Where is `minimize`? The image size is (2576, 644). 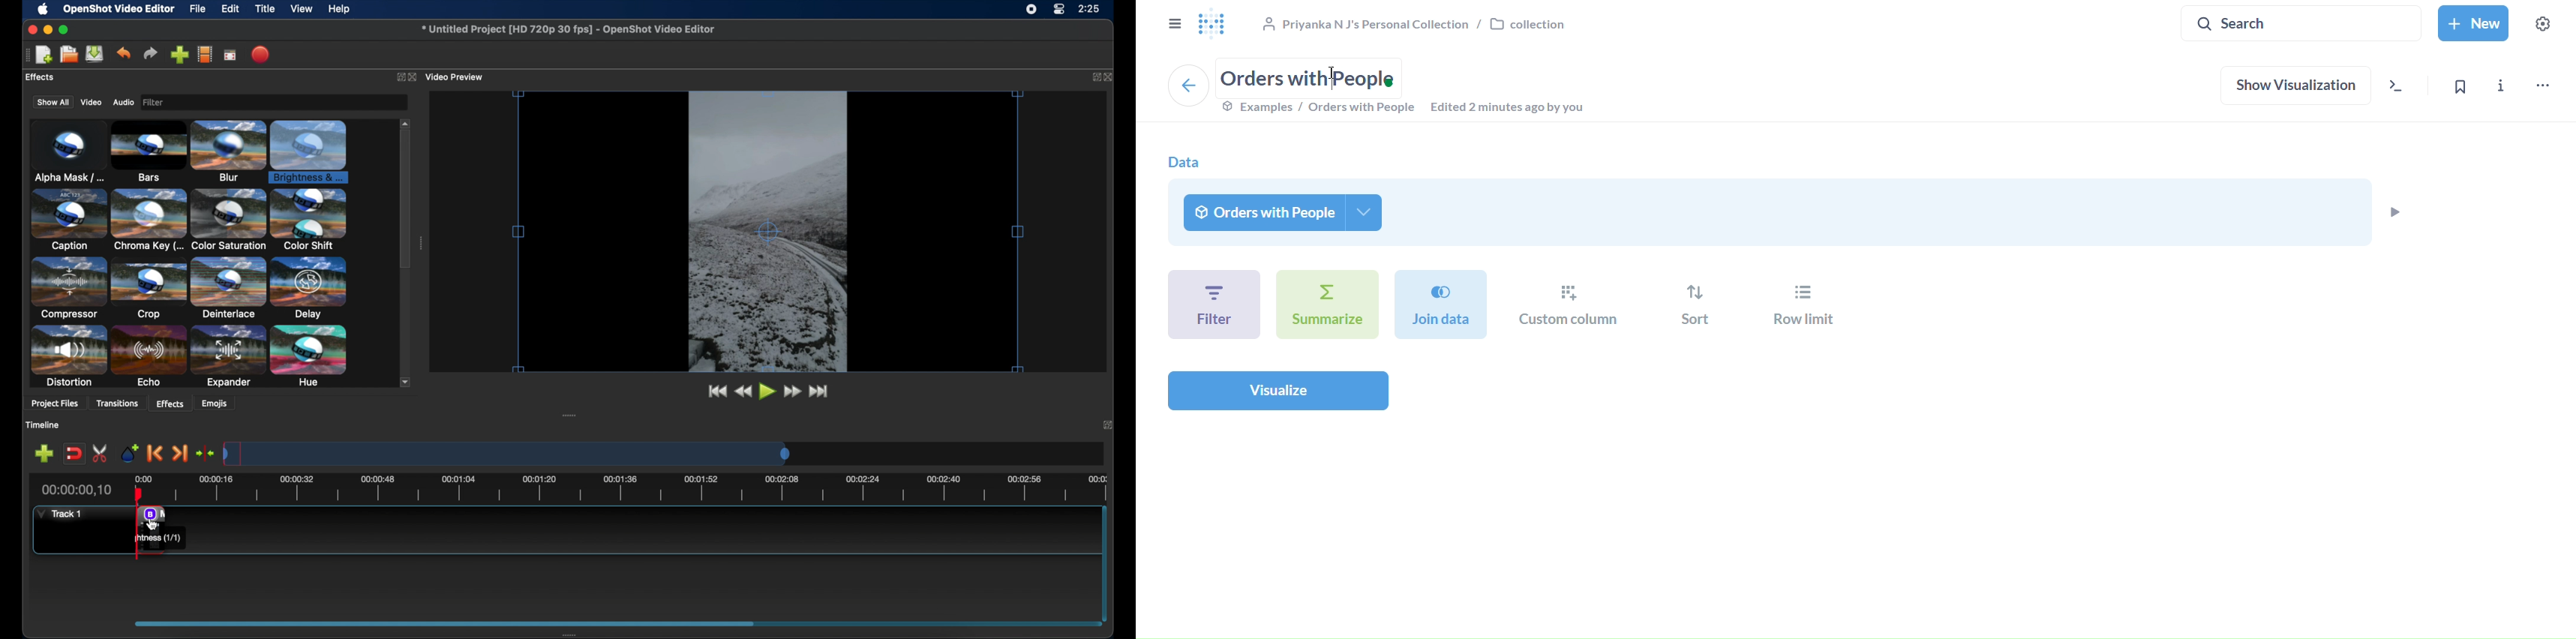 minimize is located at coordinates (49, 29).